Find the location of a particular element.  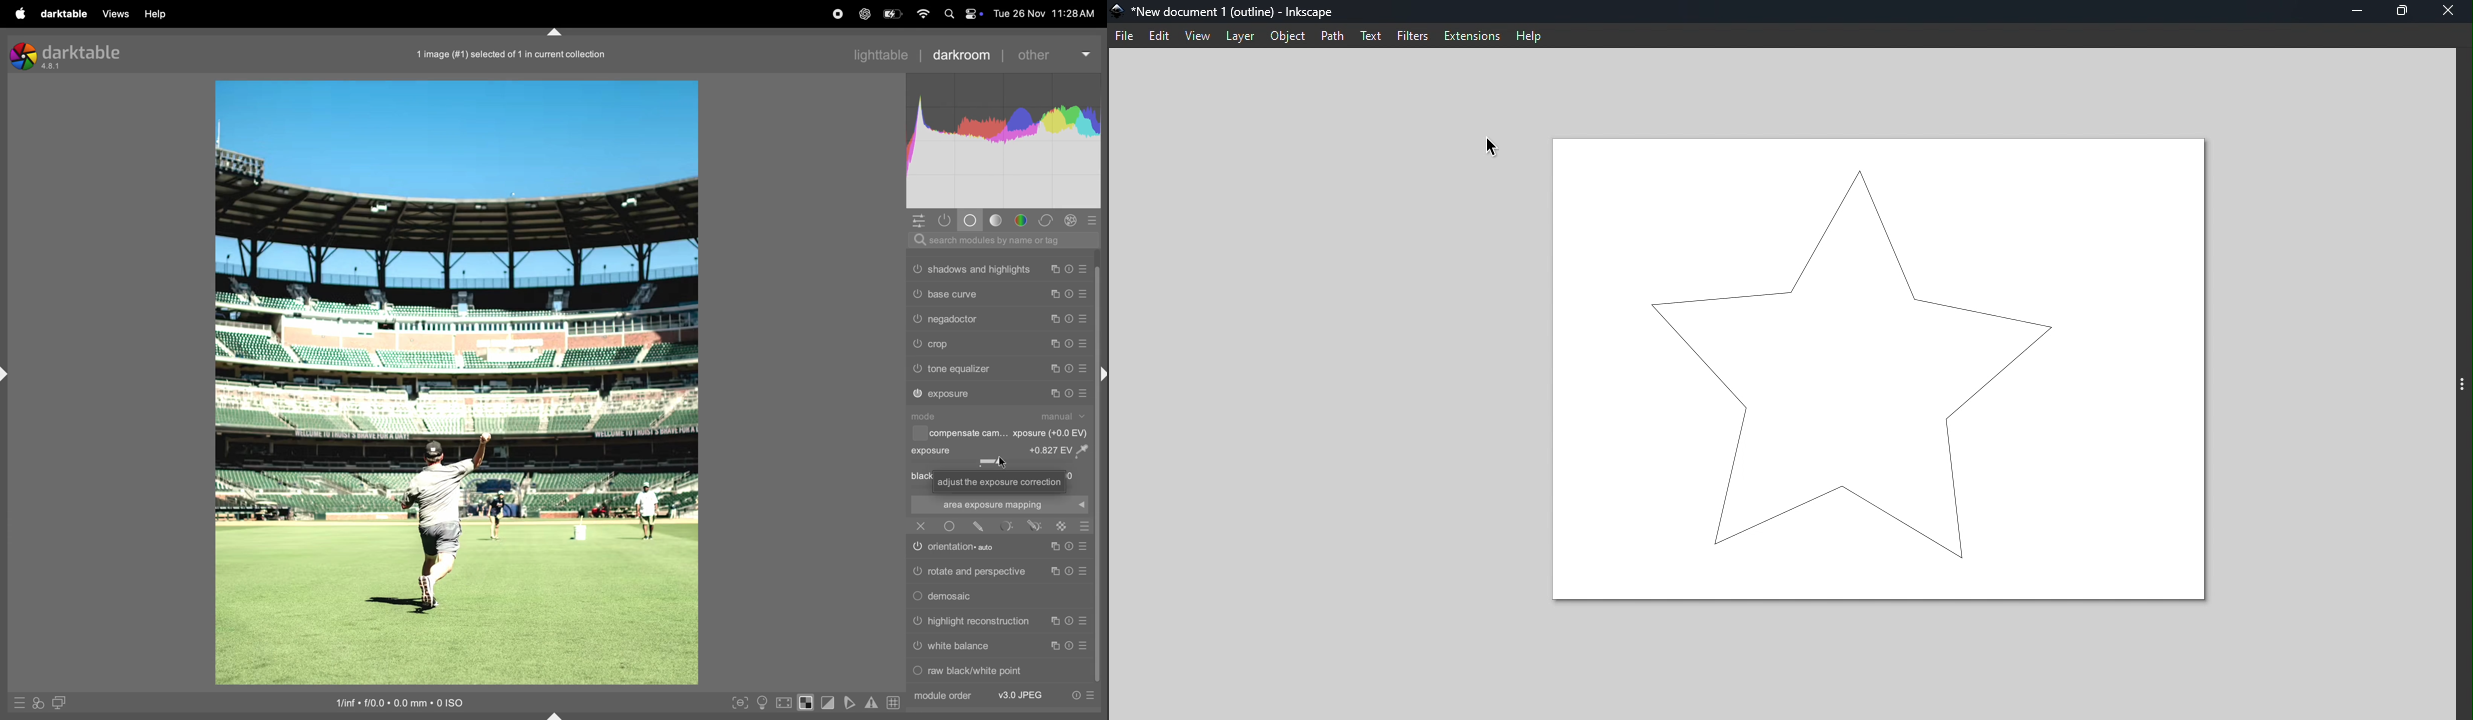

Text is located at coordinates (1370, 36).